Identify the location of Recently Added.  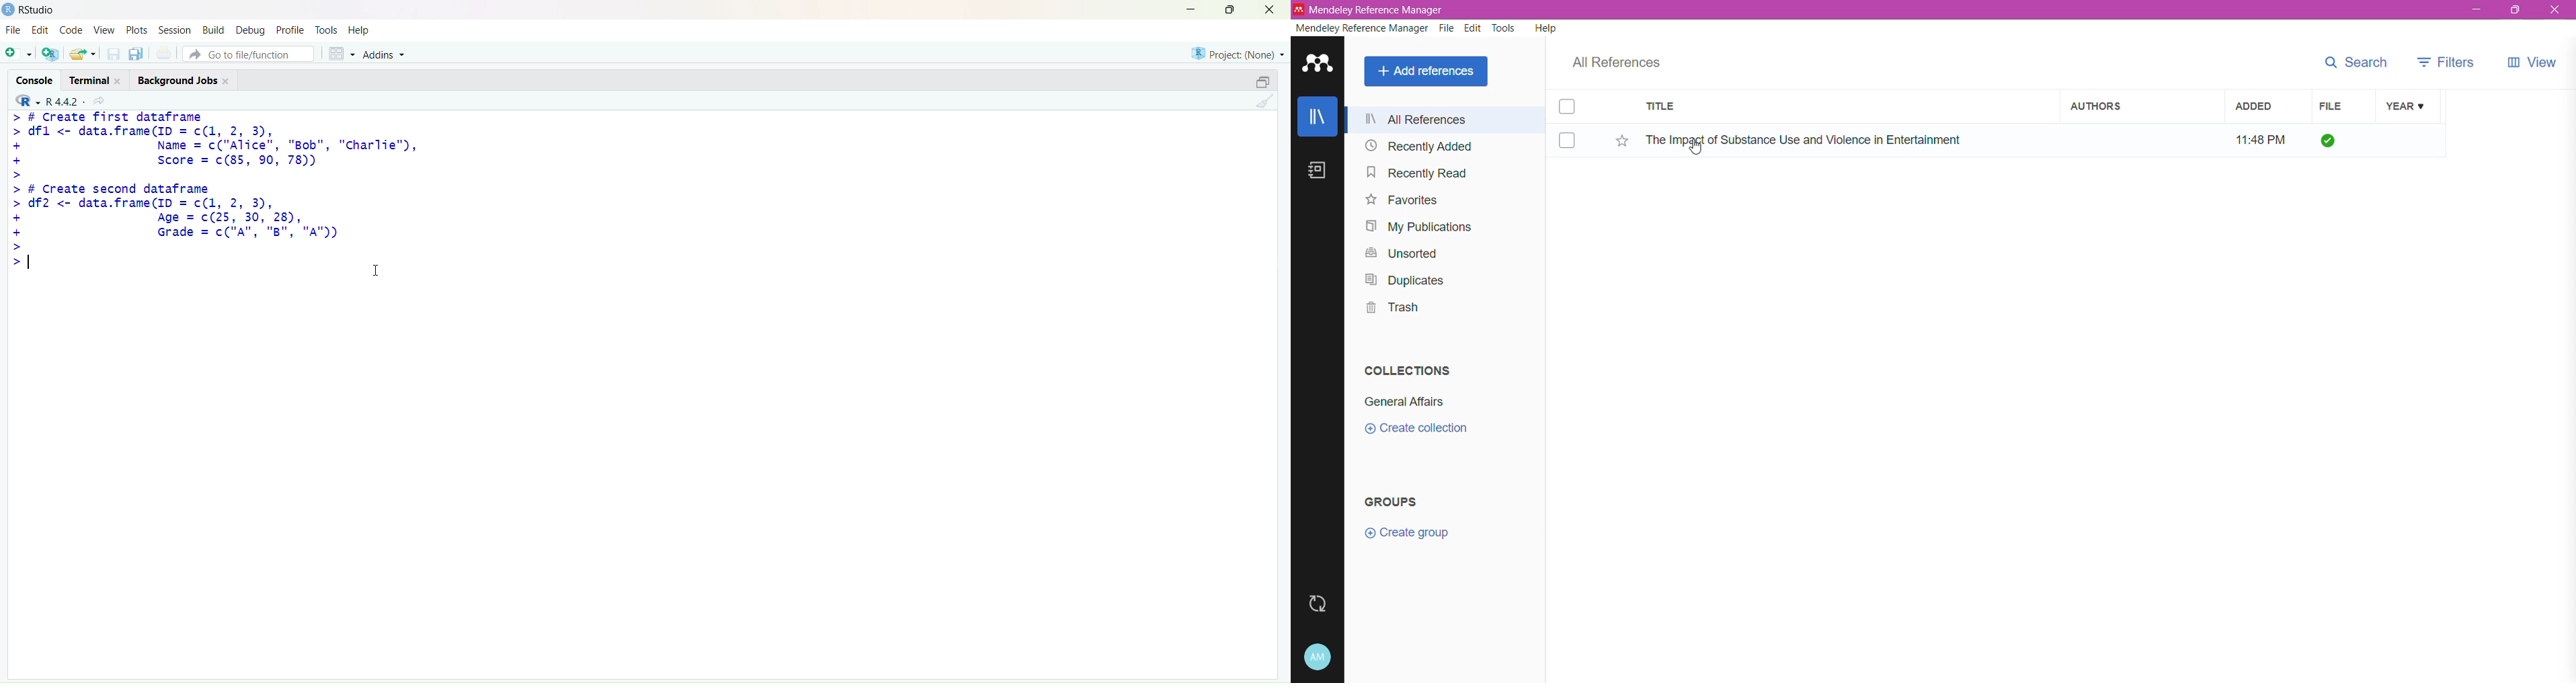
(1422, 145).